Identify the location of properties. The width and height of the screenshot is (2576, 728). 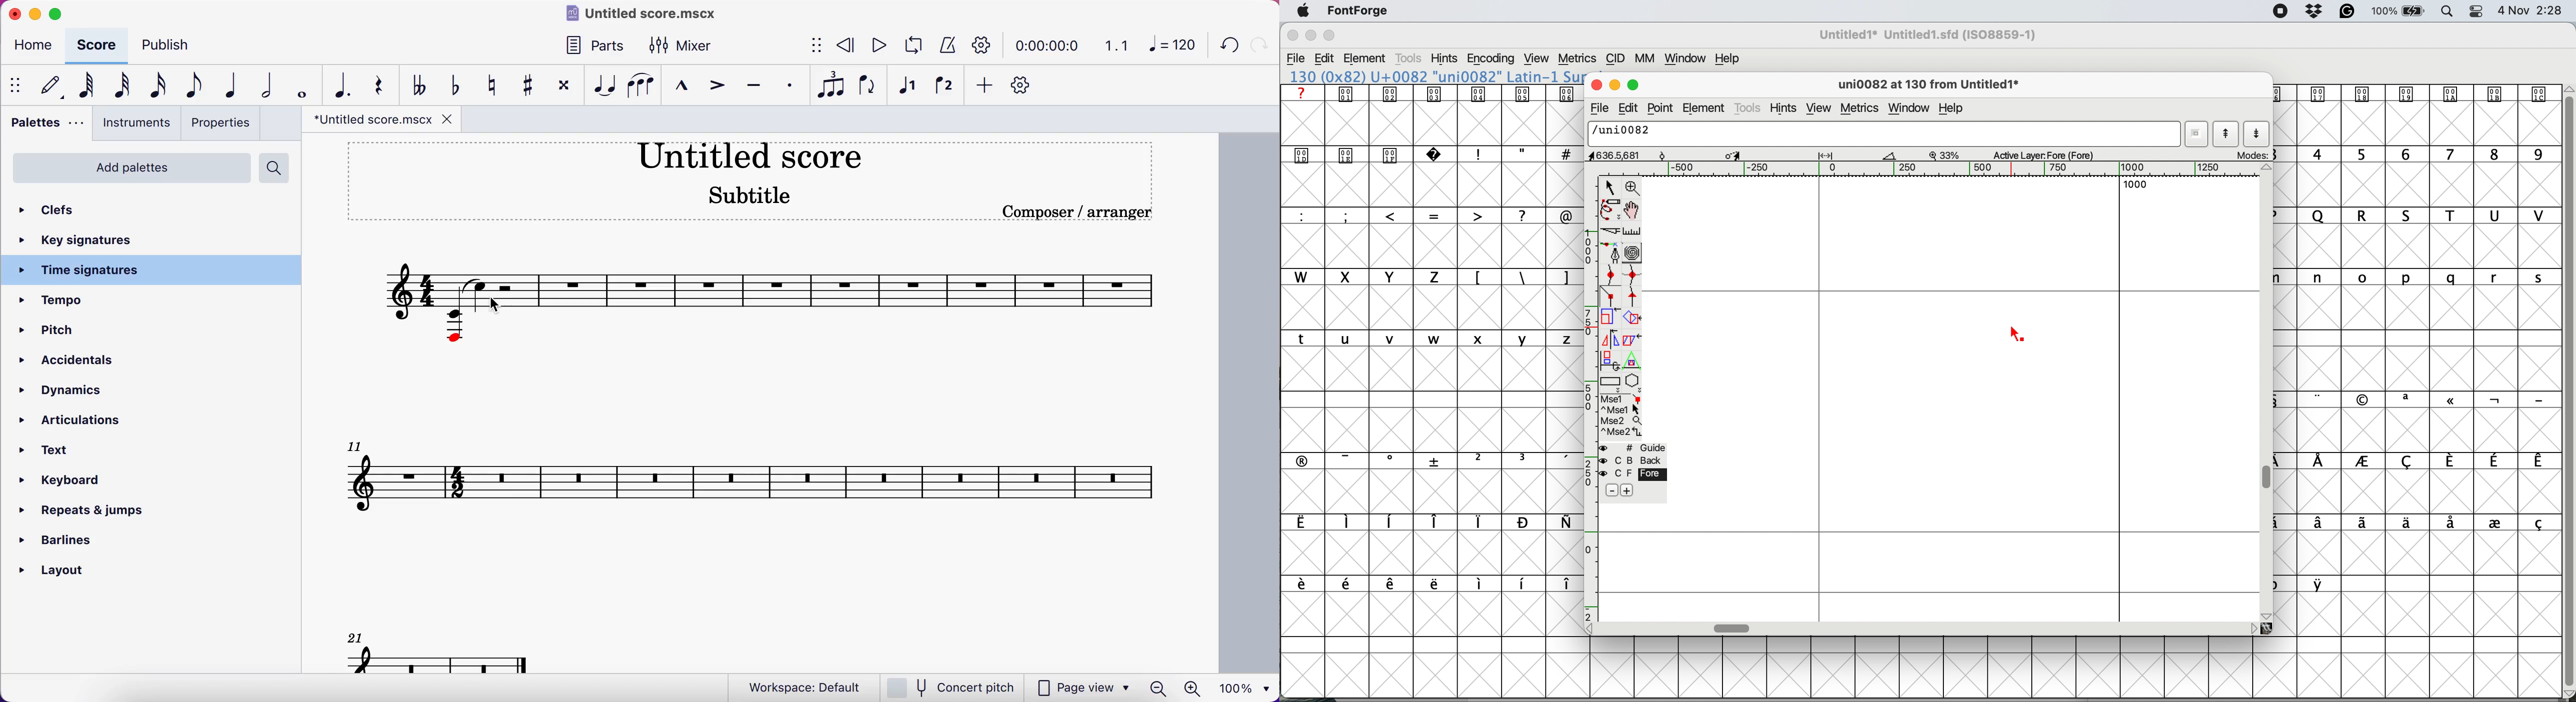
(225, 124).